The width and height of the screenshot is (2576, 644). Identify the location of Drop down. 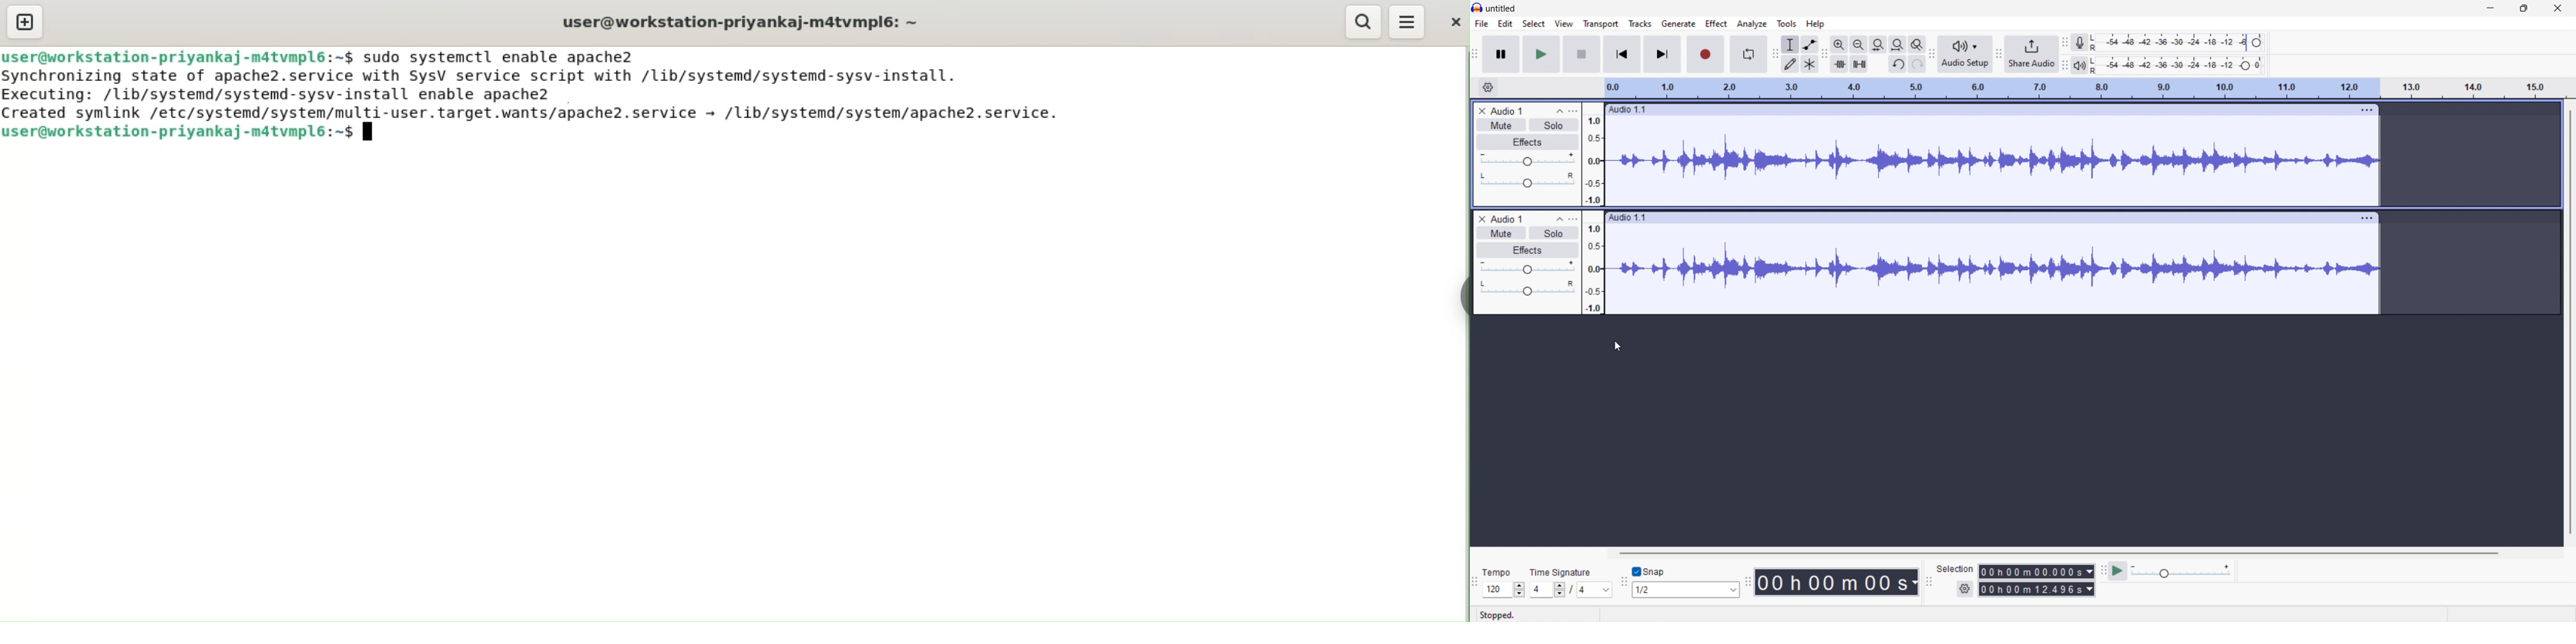
(1521, 589).